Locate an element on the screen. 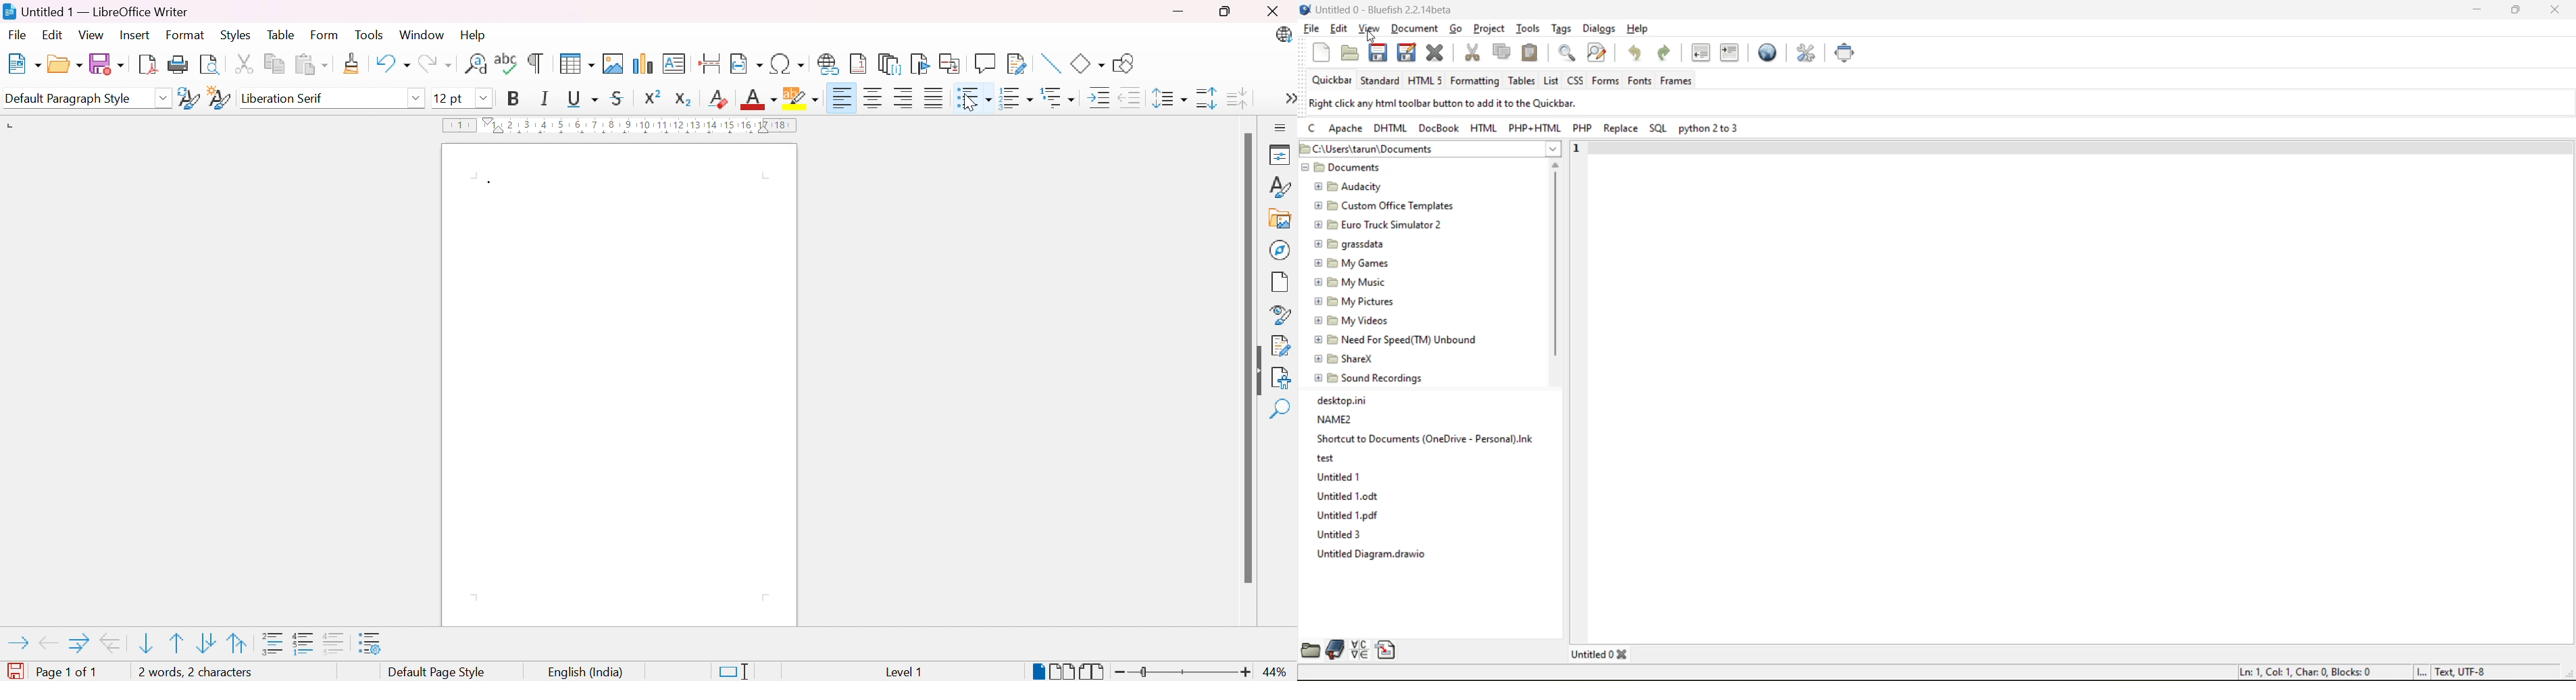 The width and height of the screenshot is (2576, 700). My Games is located at coordinates (1350, 261).